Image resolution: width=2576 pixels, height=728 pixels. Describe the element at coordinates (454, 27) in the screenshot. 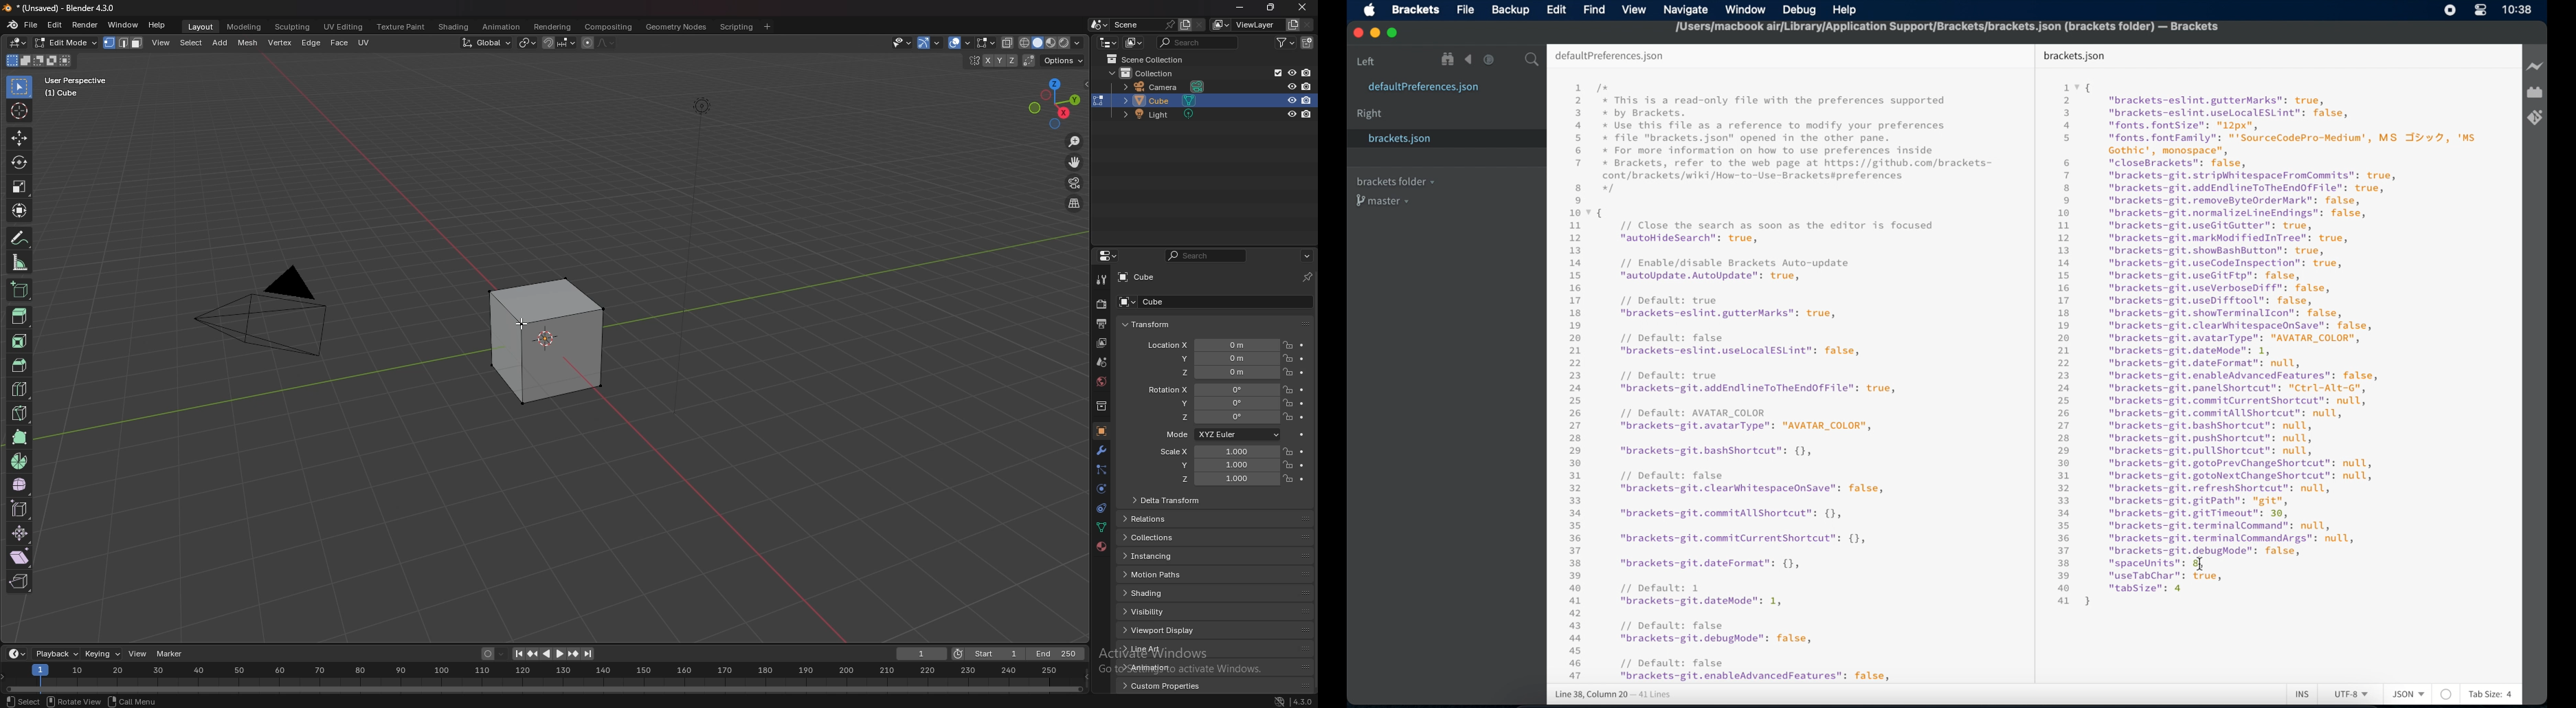

I see `shading` at that location.